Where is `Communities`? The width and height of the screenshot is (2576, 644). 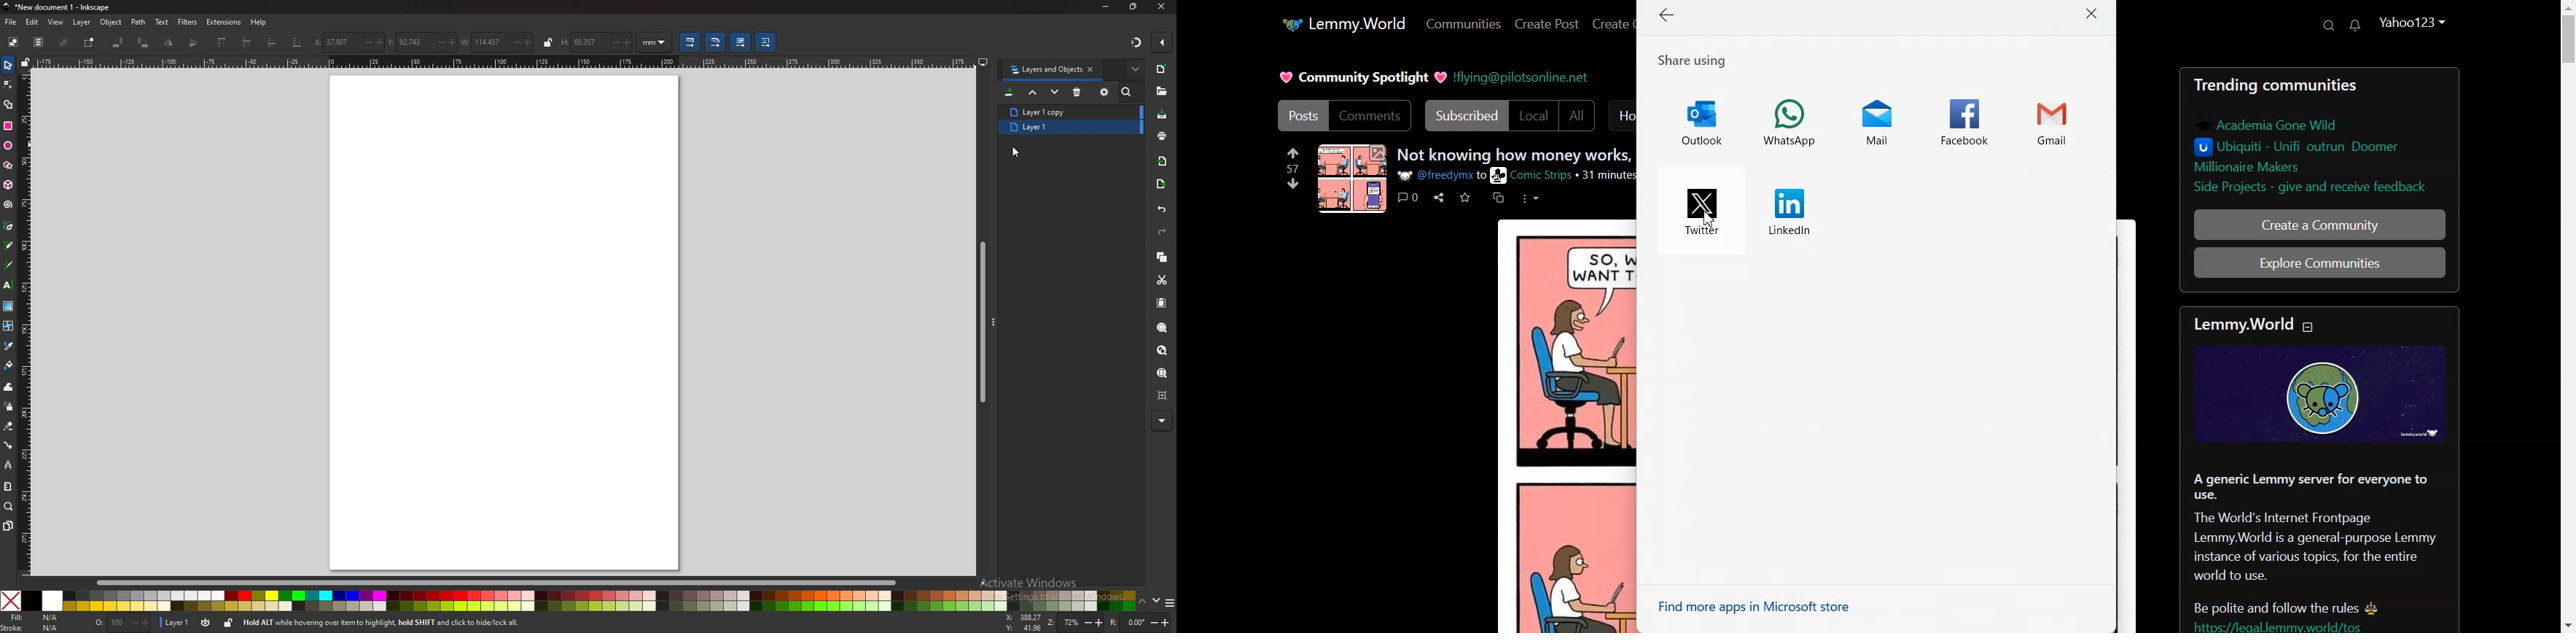 Communities is located at coordinates (1463, 23).